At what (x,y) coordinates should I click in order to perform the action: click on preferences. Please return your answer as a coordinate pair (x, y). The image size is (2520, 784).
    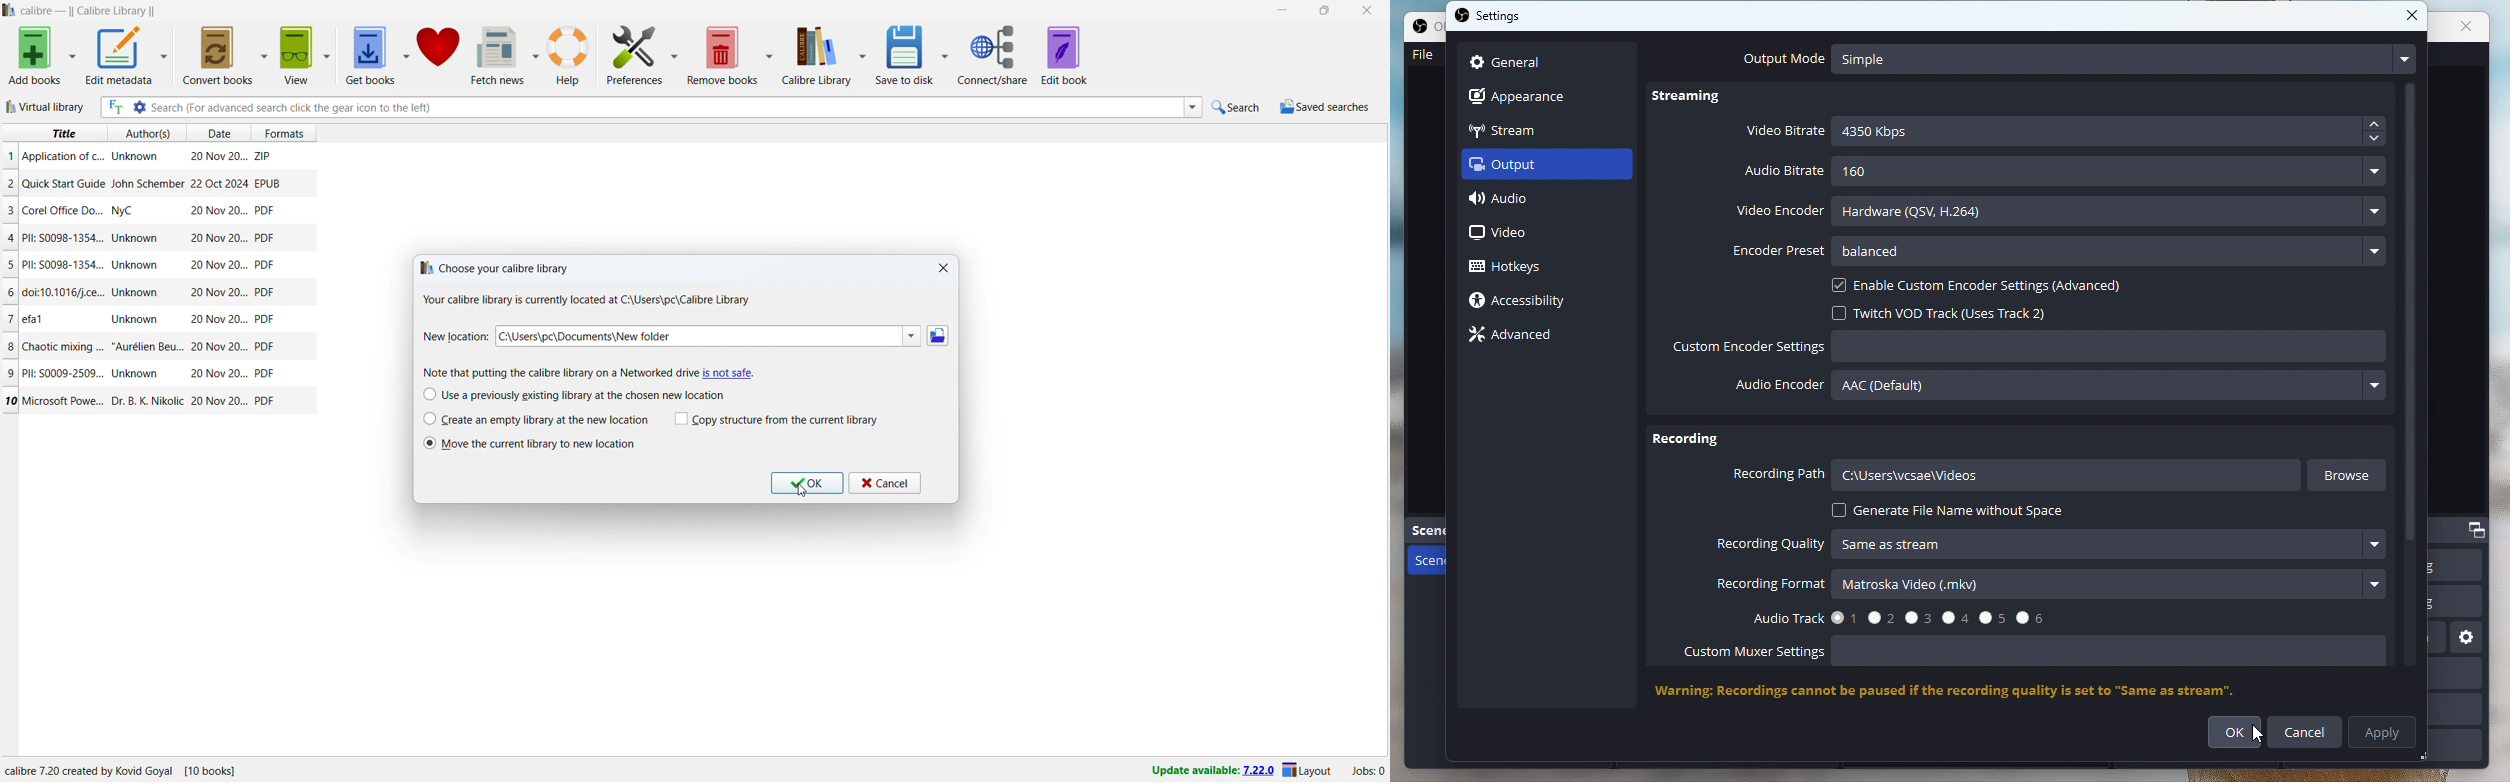
    Looking at the image, I should click on (636, 54).